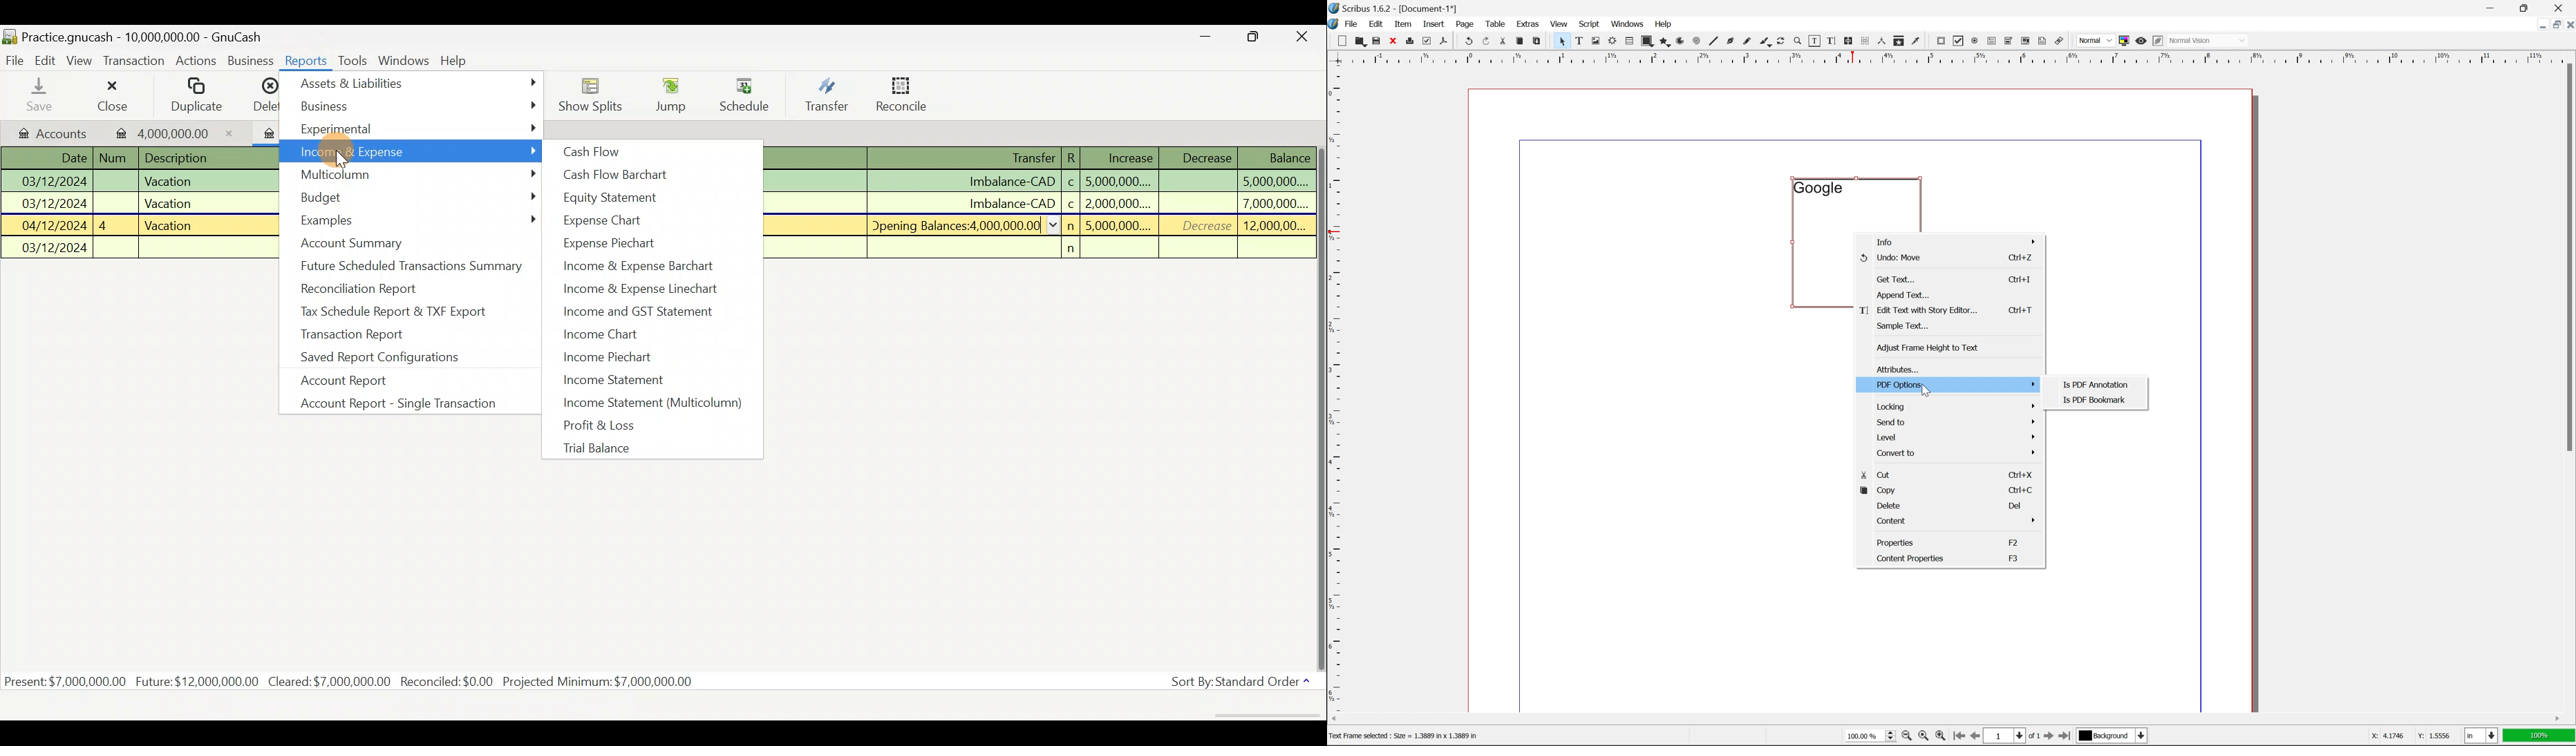  I want to click on Budget, so click(415, 196).